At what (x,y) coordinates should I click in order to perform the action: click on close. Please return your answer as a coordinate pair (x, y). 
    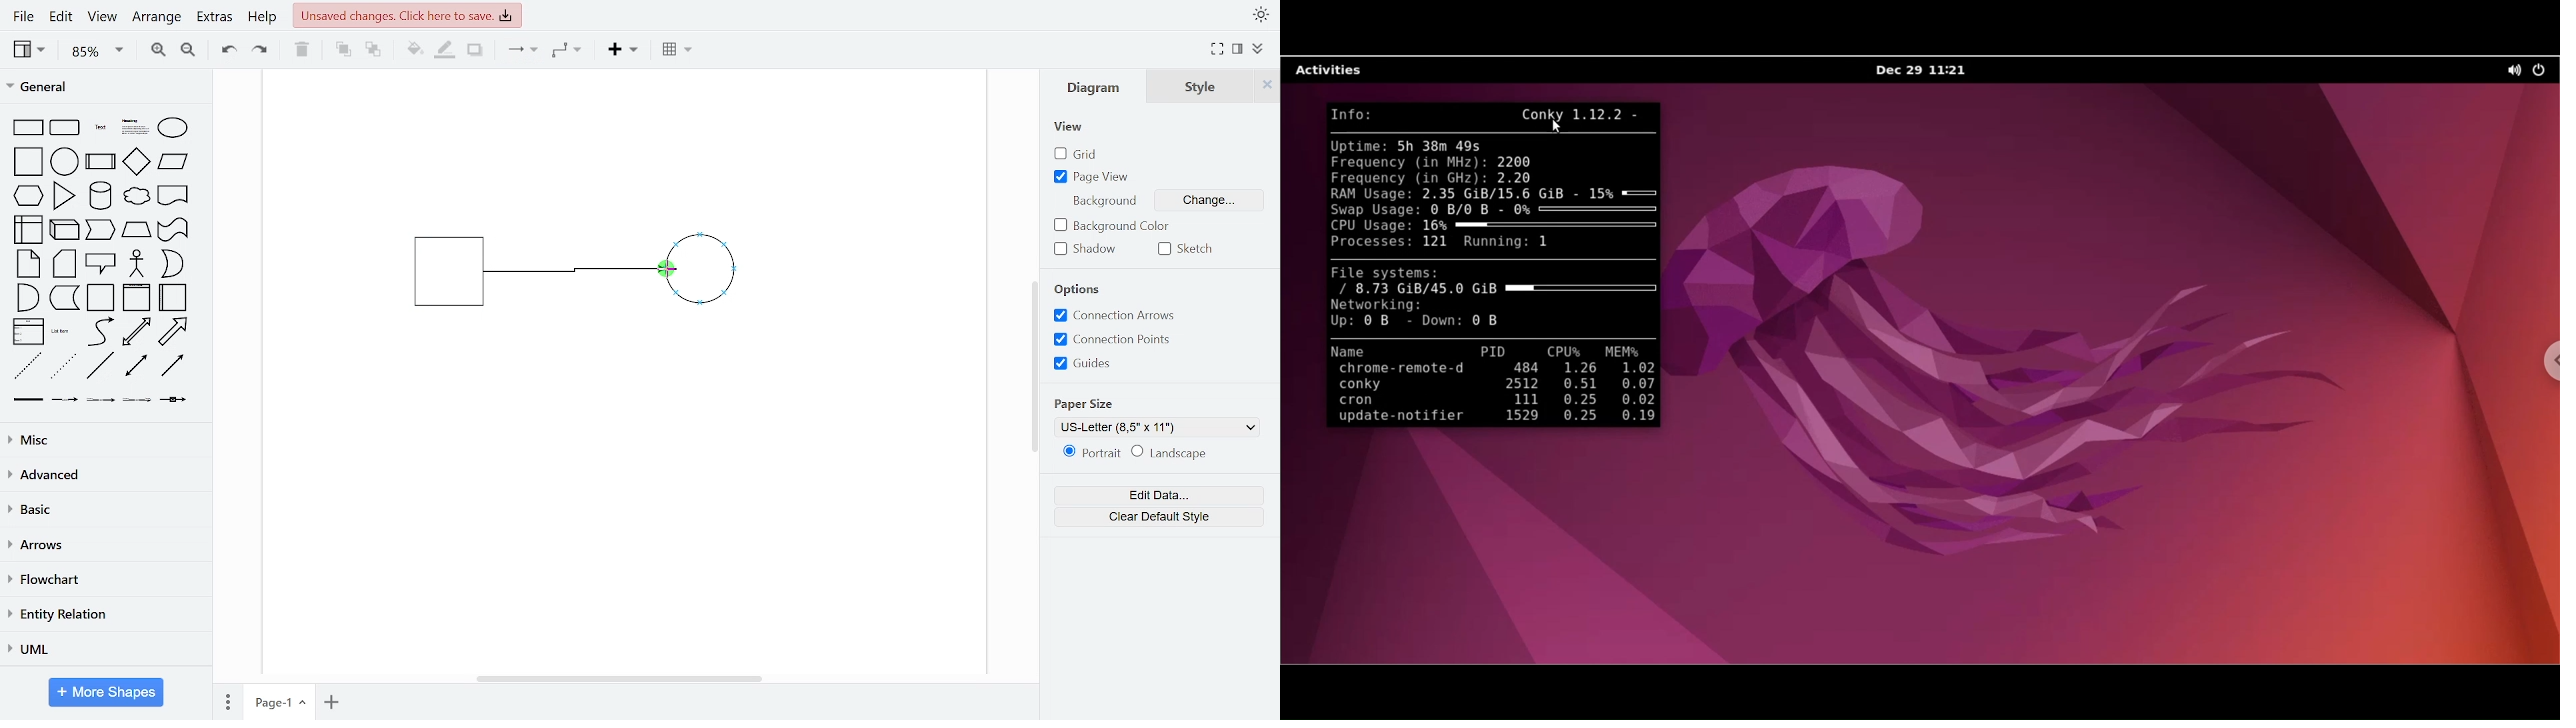
    Looking at the image, I should click on (1267, 85).